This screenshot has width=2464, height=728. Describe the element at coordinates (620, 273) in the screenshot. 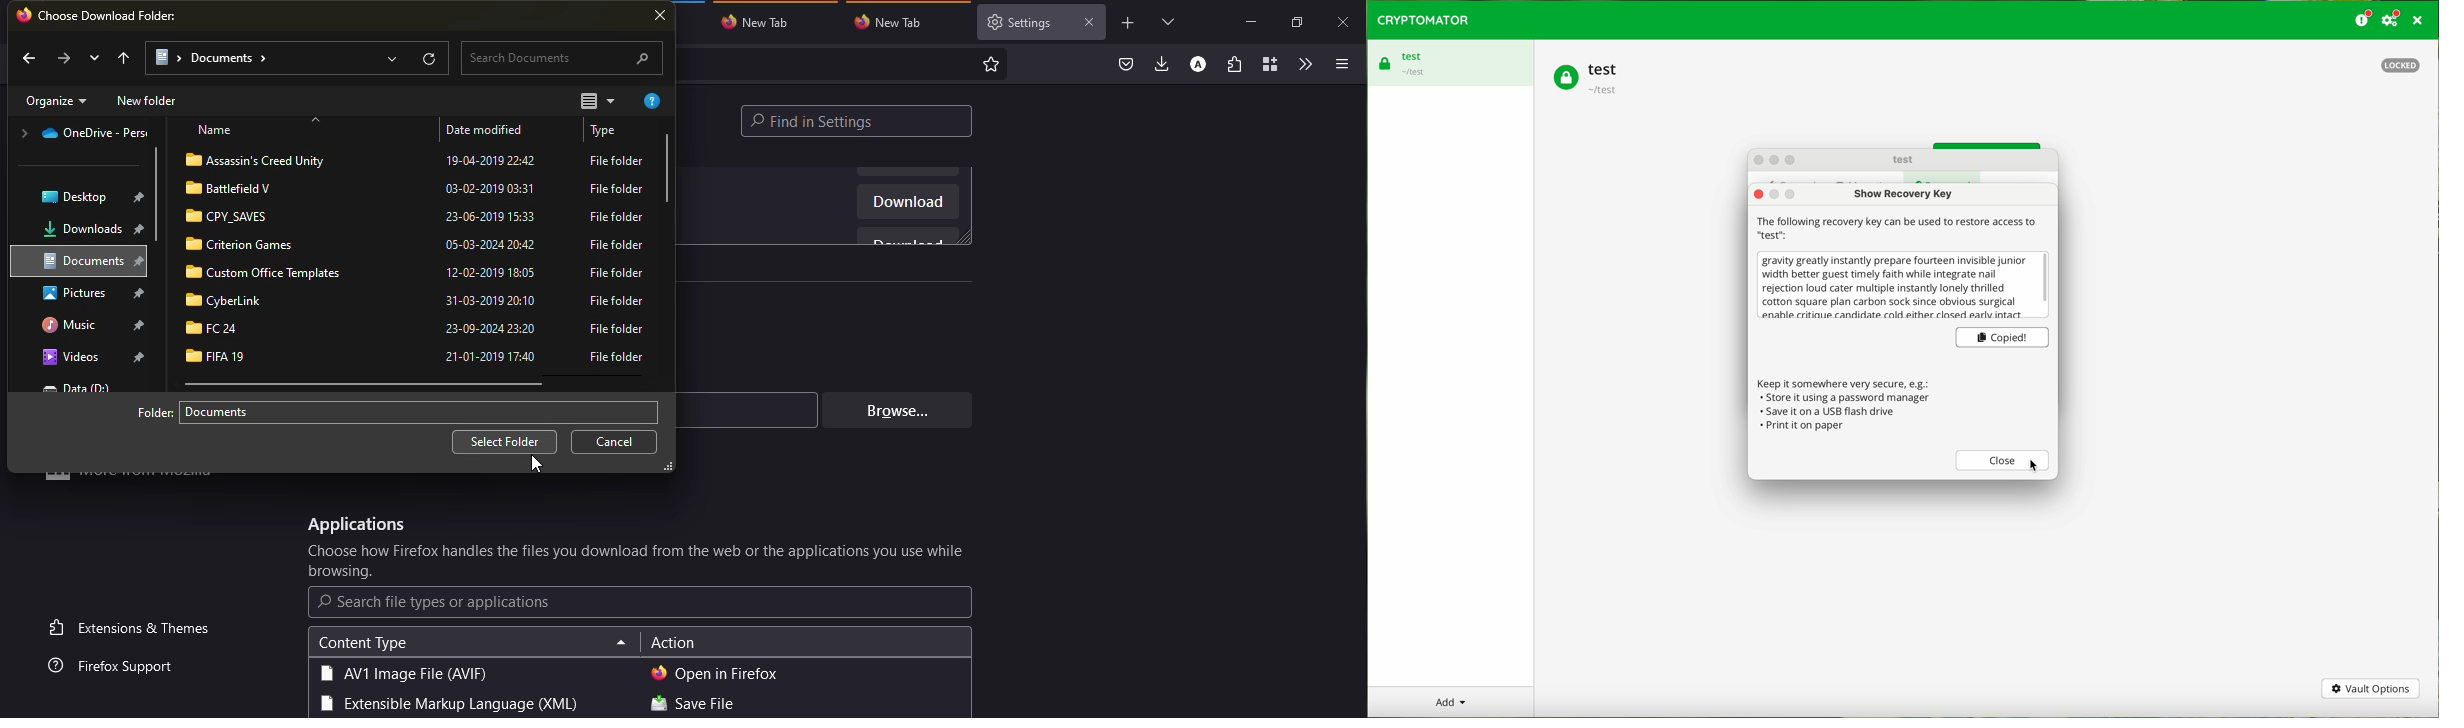

I see `type` at that location.